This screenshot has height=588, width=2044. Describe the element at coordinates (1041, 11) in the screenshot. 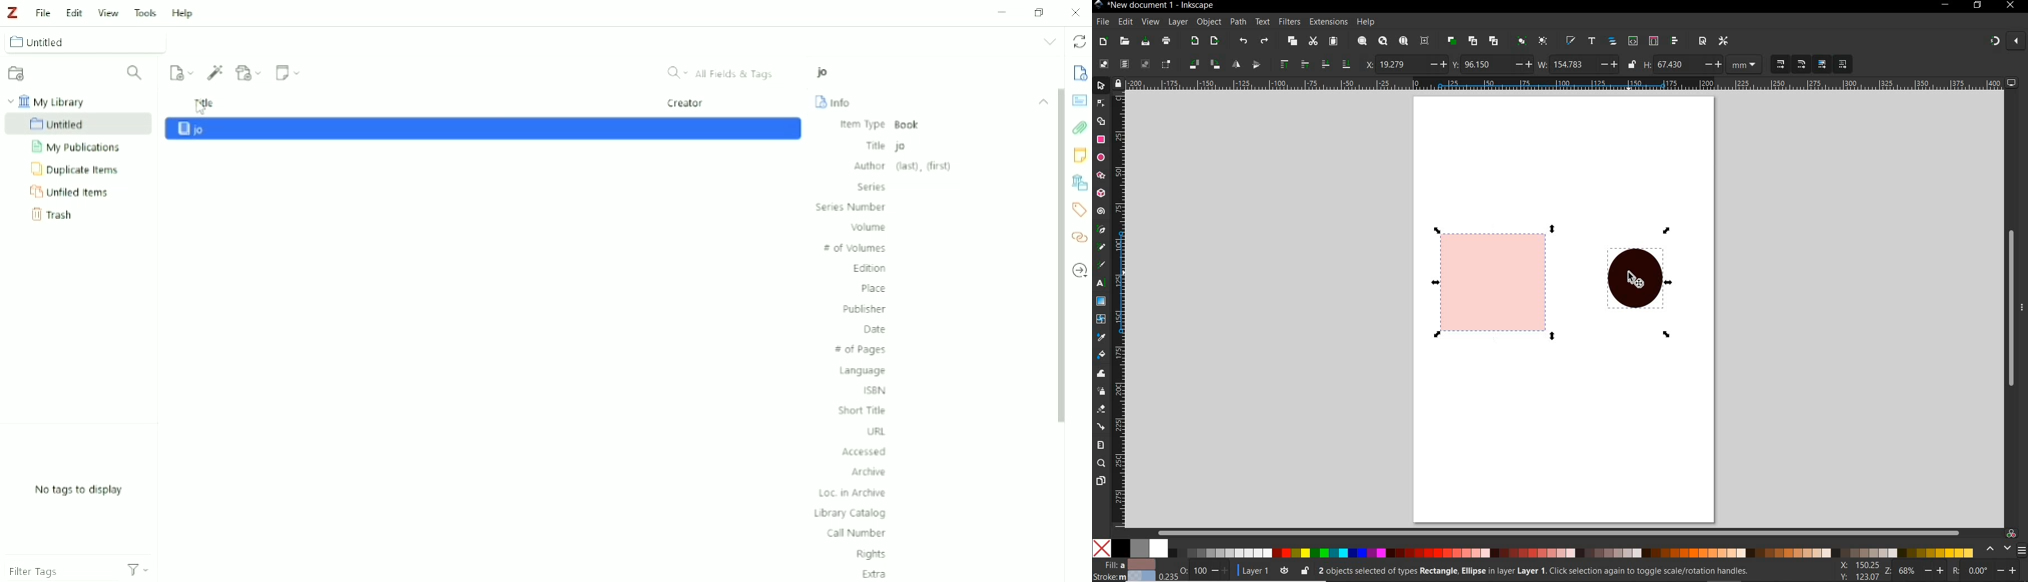

I see `Restore down` at that location.